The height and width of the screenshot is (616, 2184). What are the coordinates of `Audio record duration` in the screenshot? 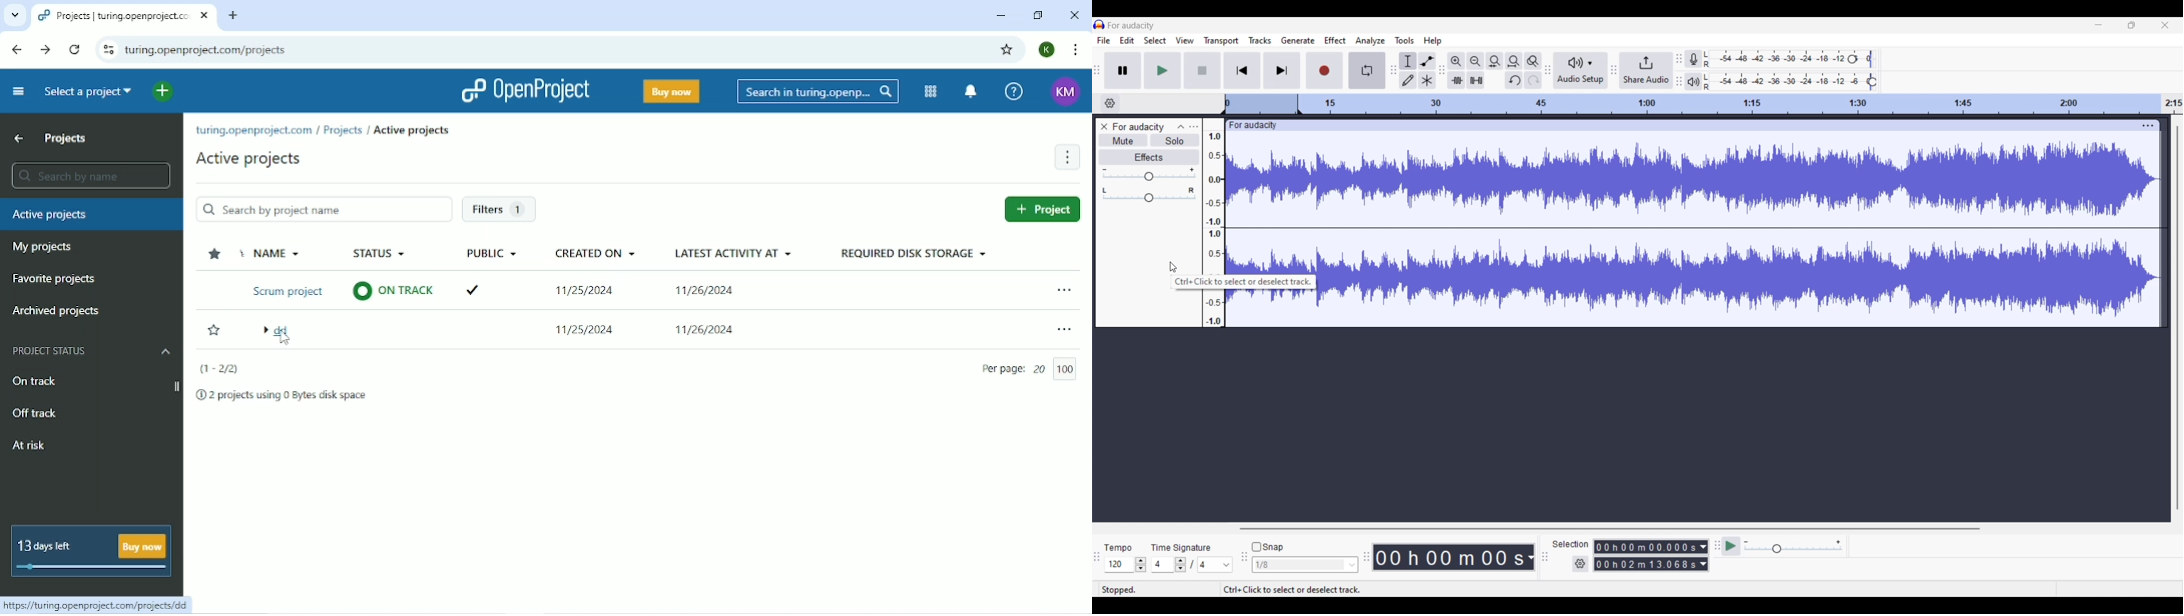 It's located at (1531, 558).